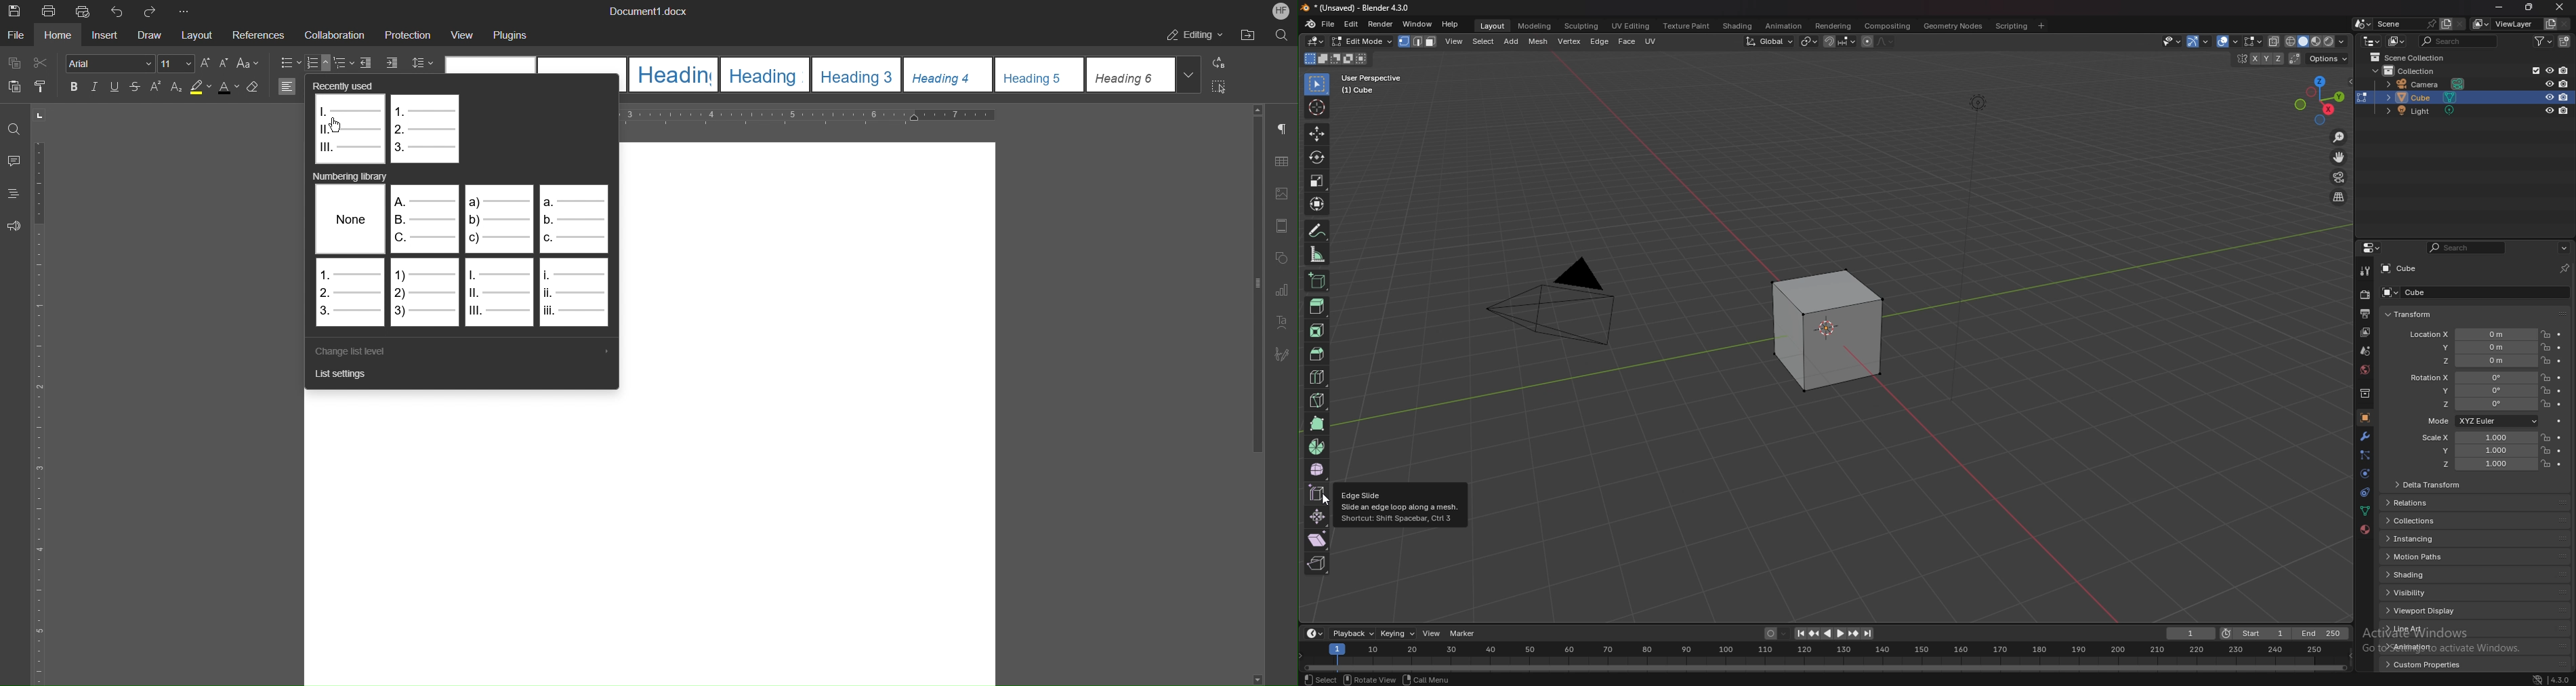 This screenshot has width=2576, height=700. Describe the element at coordinates (16, 36) in the screenshot. I see `File` at that location.